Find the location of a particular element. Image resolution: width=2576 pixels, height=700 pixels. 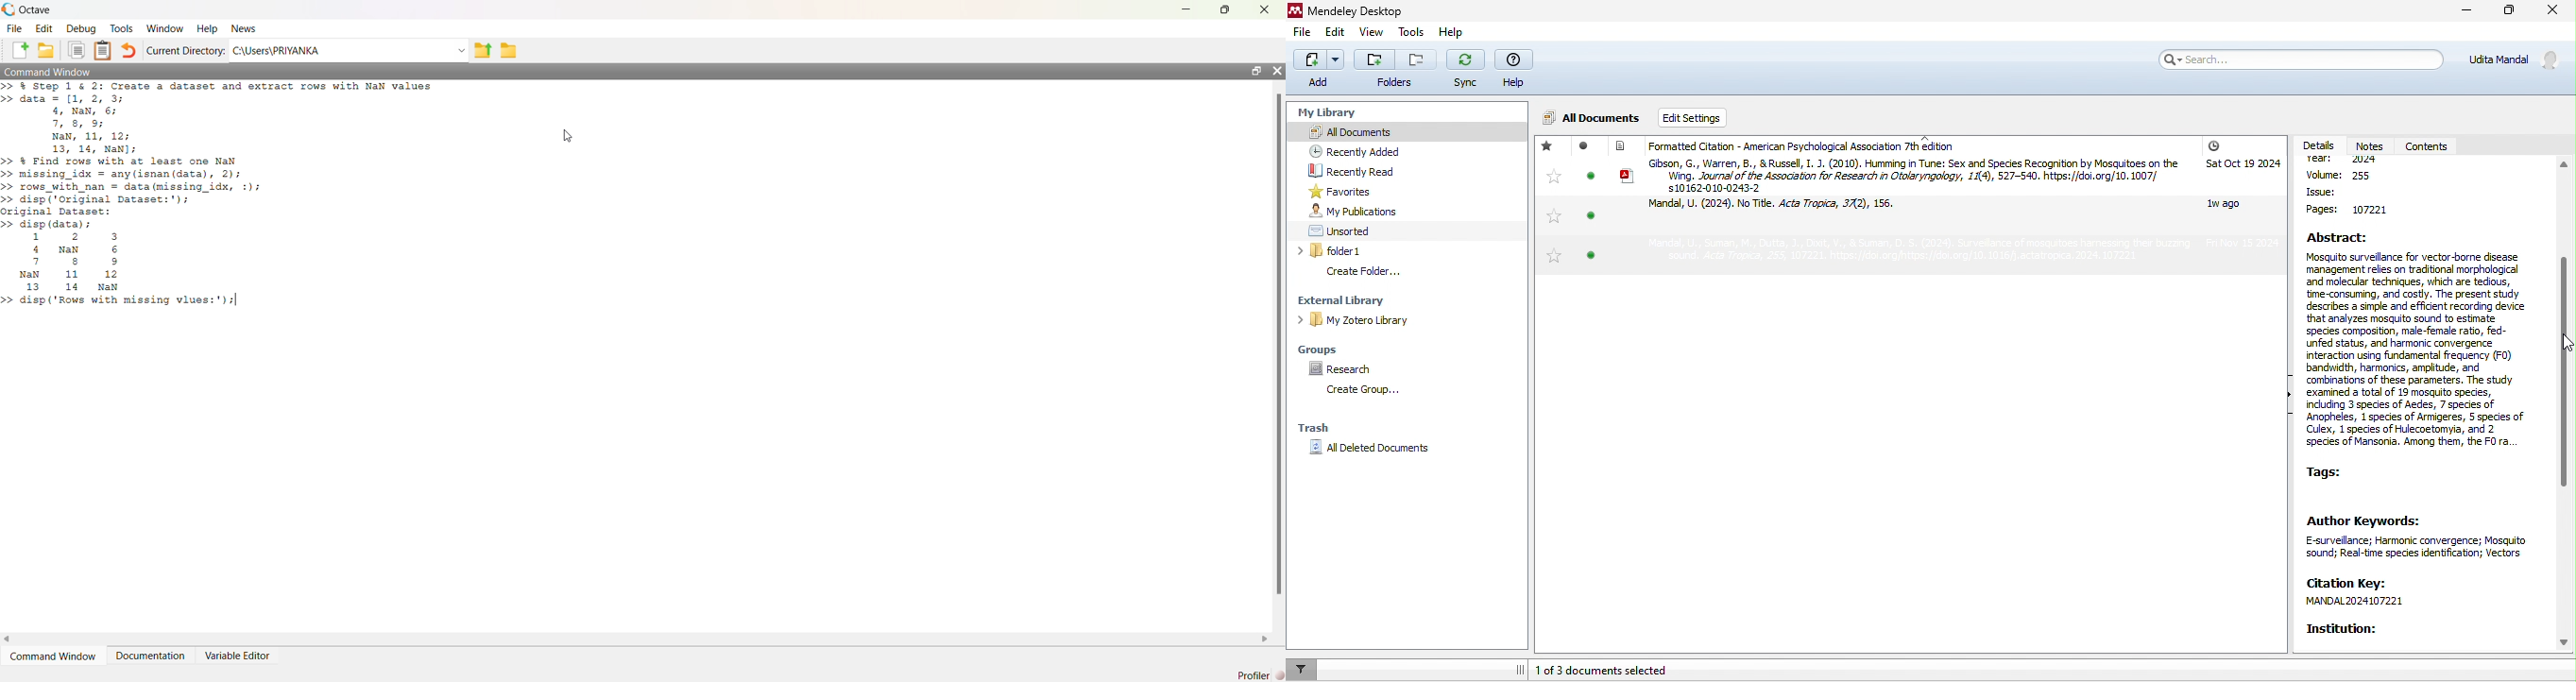

show/hide is located at coordinates (2281, 406).